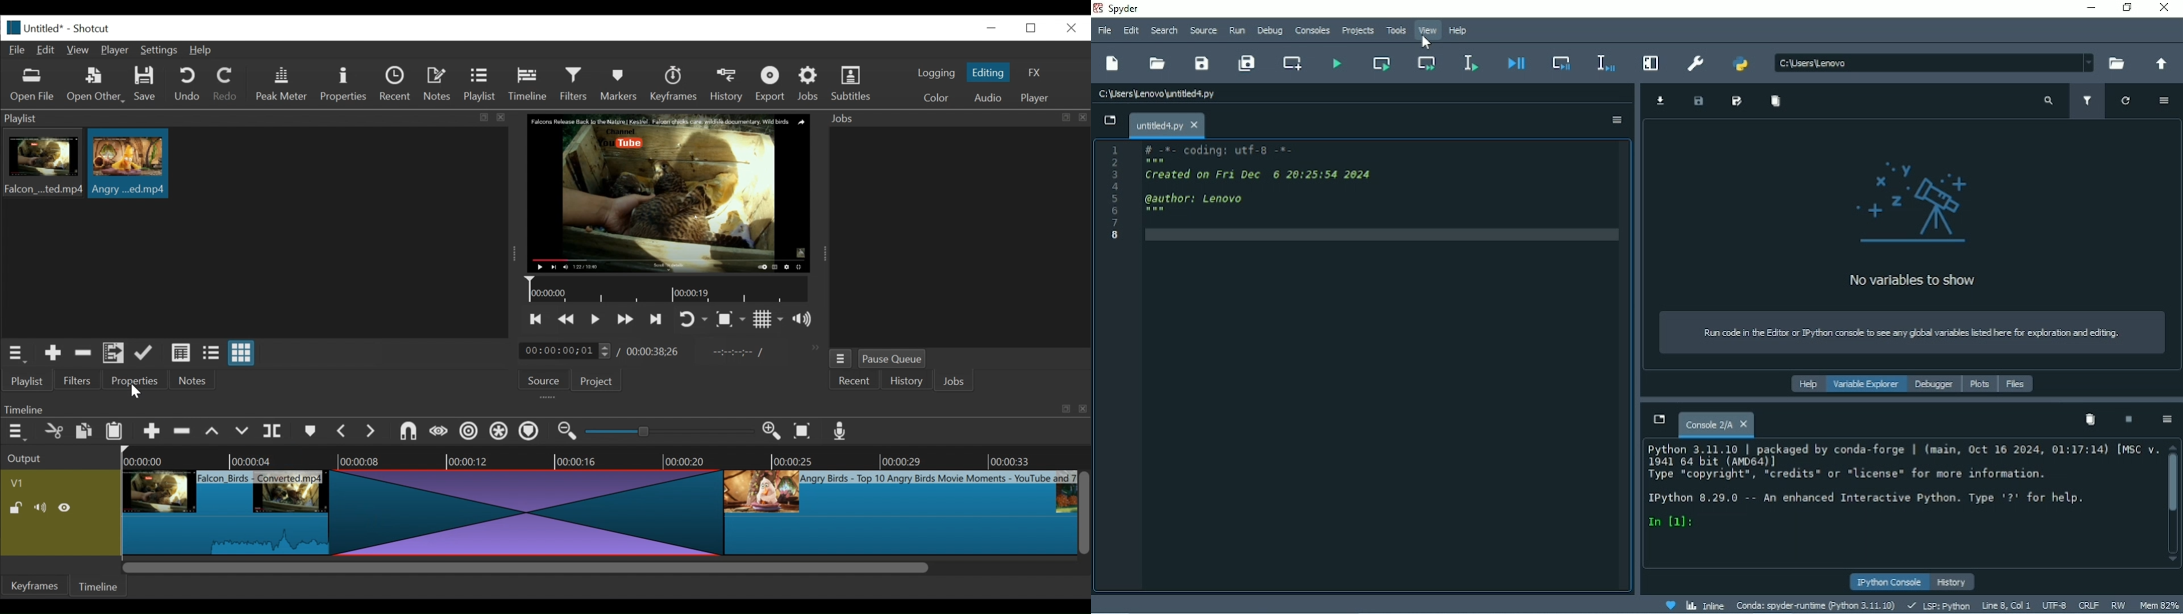  Describe the element at coordinates (731, 320) in the screenshot. I see `Toggle zoom` at that location.